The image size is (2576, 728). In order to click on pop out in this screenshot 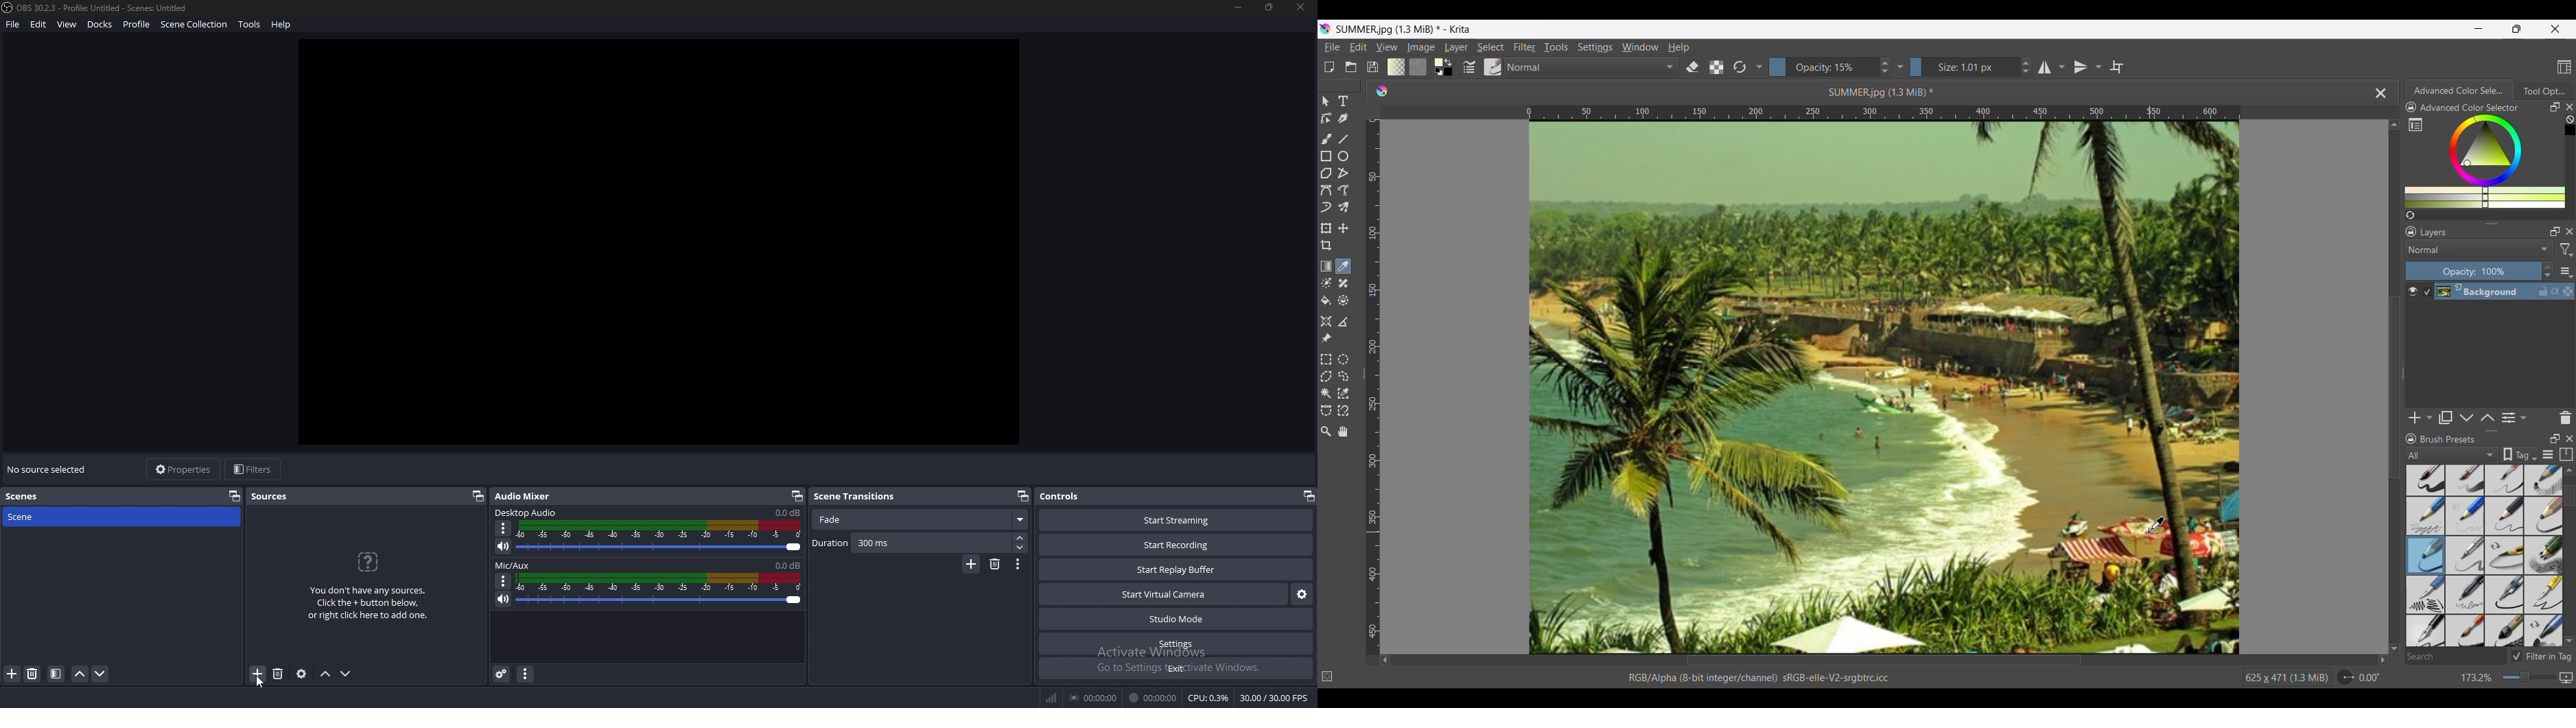, I will do `click(235, 496)`.